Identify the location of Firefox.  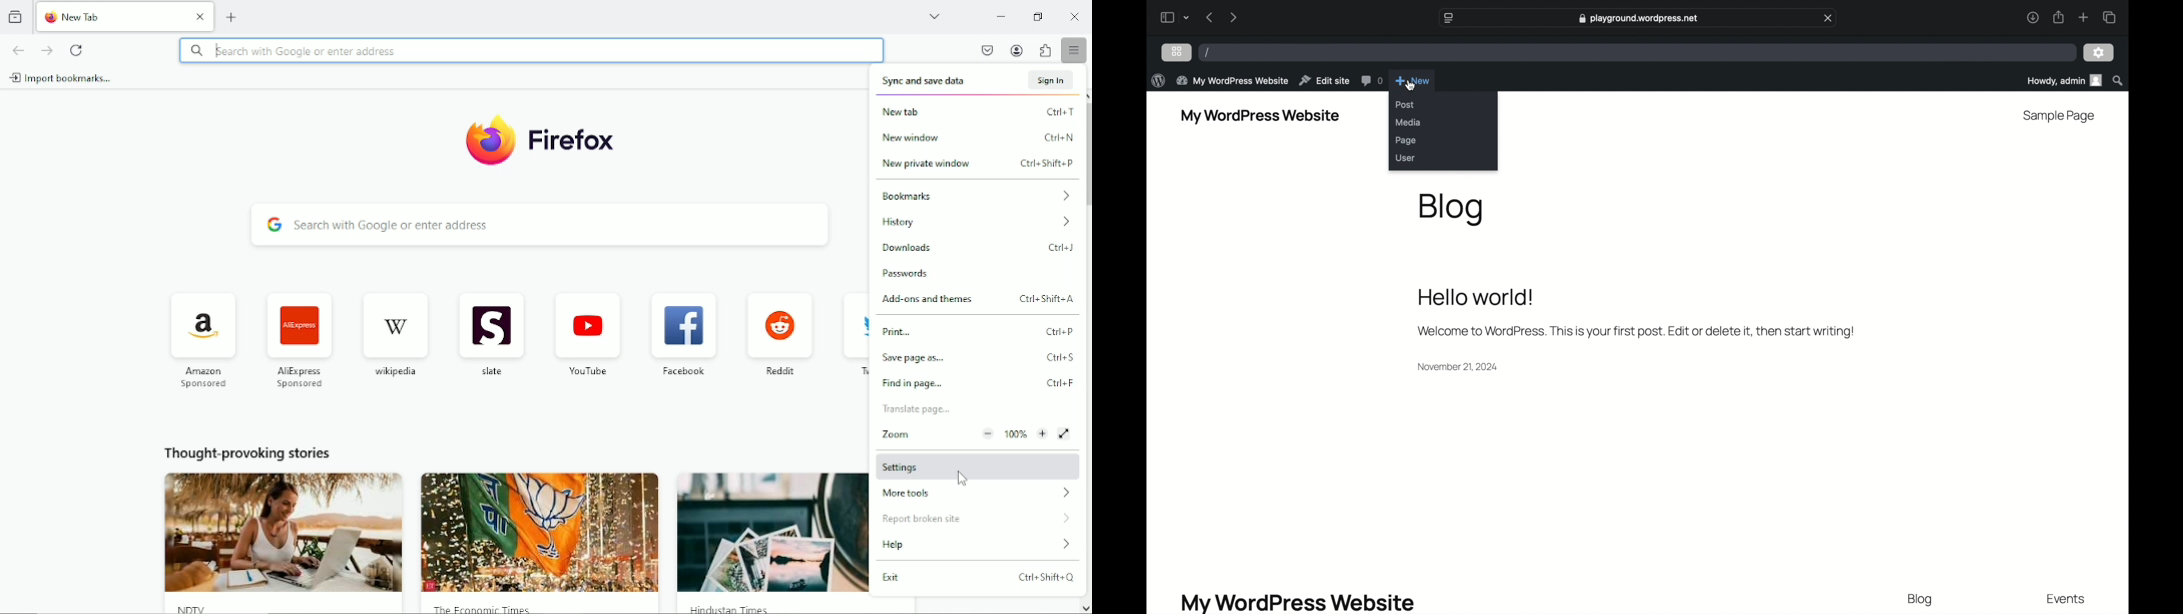
(573, 142).